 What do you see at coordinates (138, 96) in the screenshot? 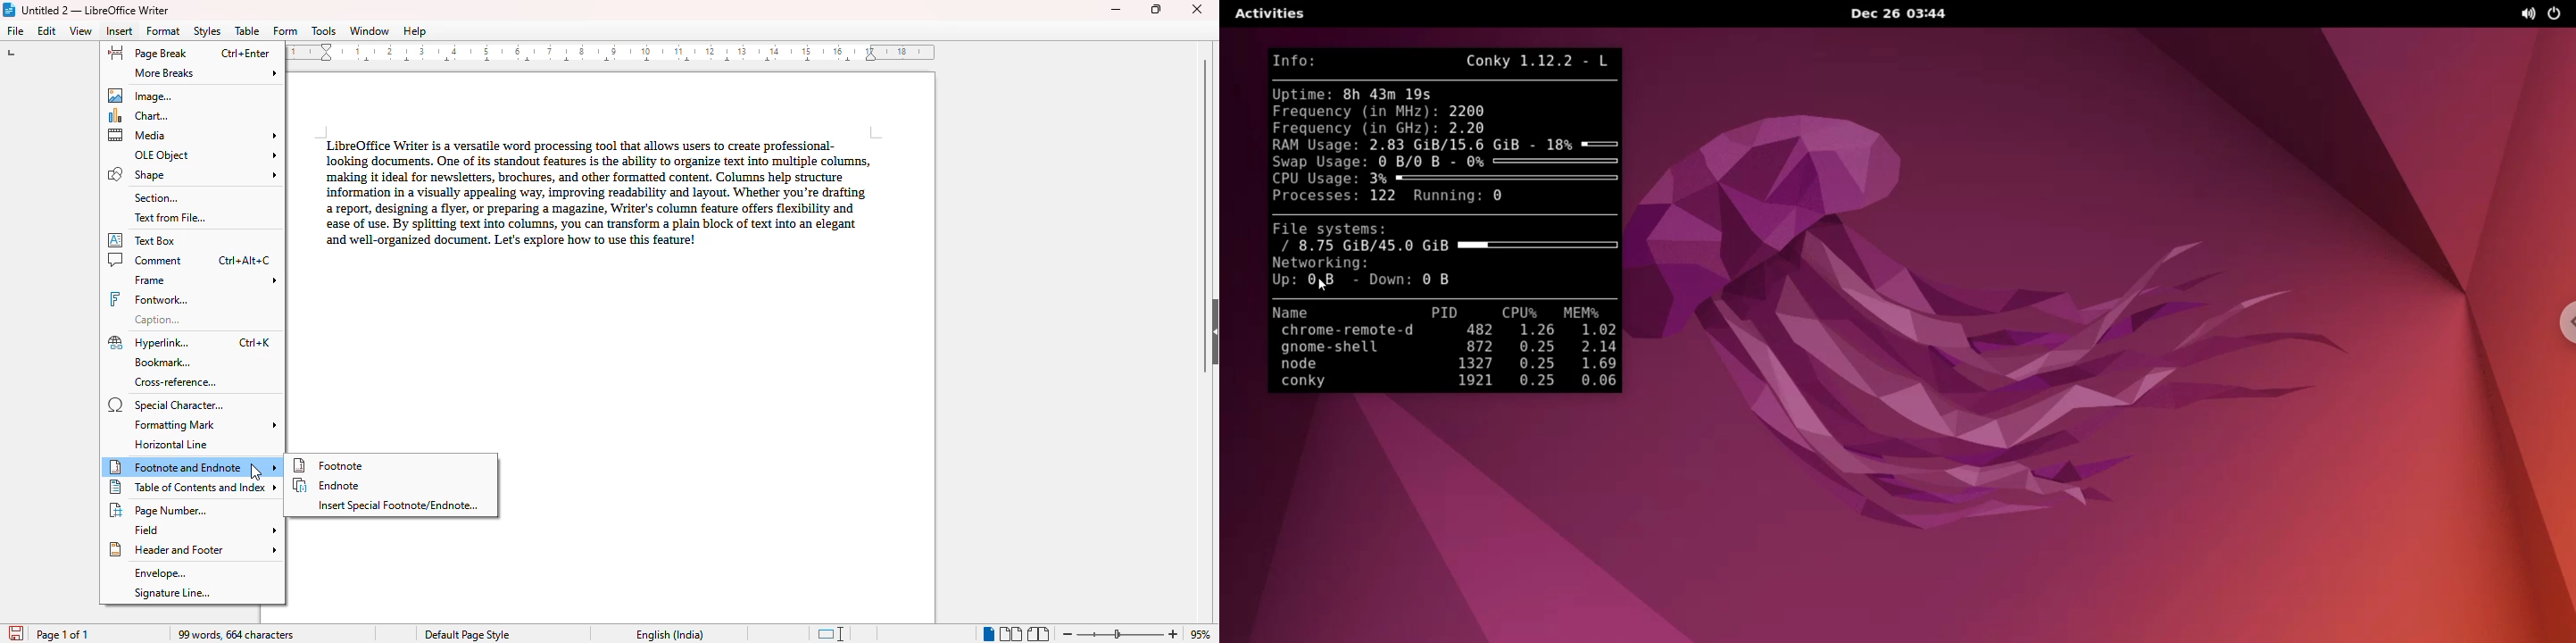
I see `image` at bounding box center [138, 96].